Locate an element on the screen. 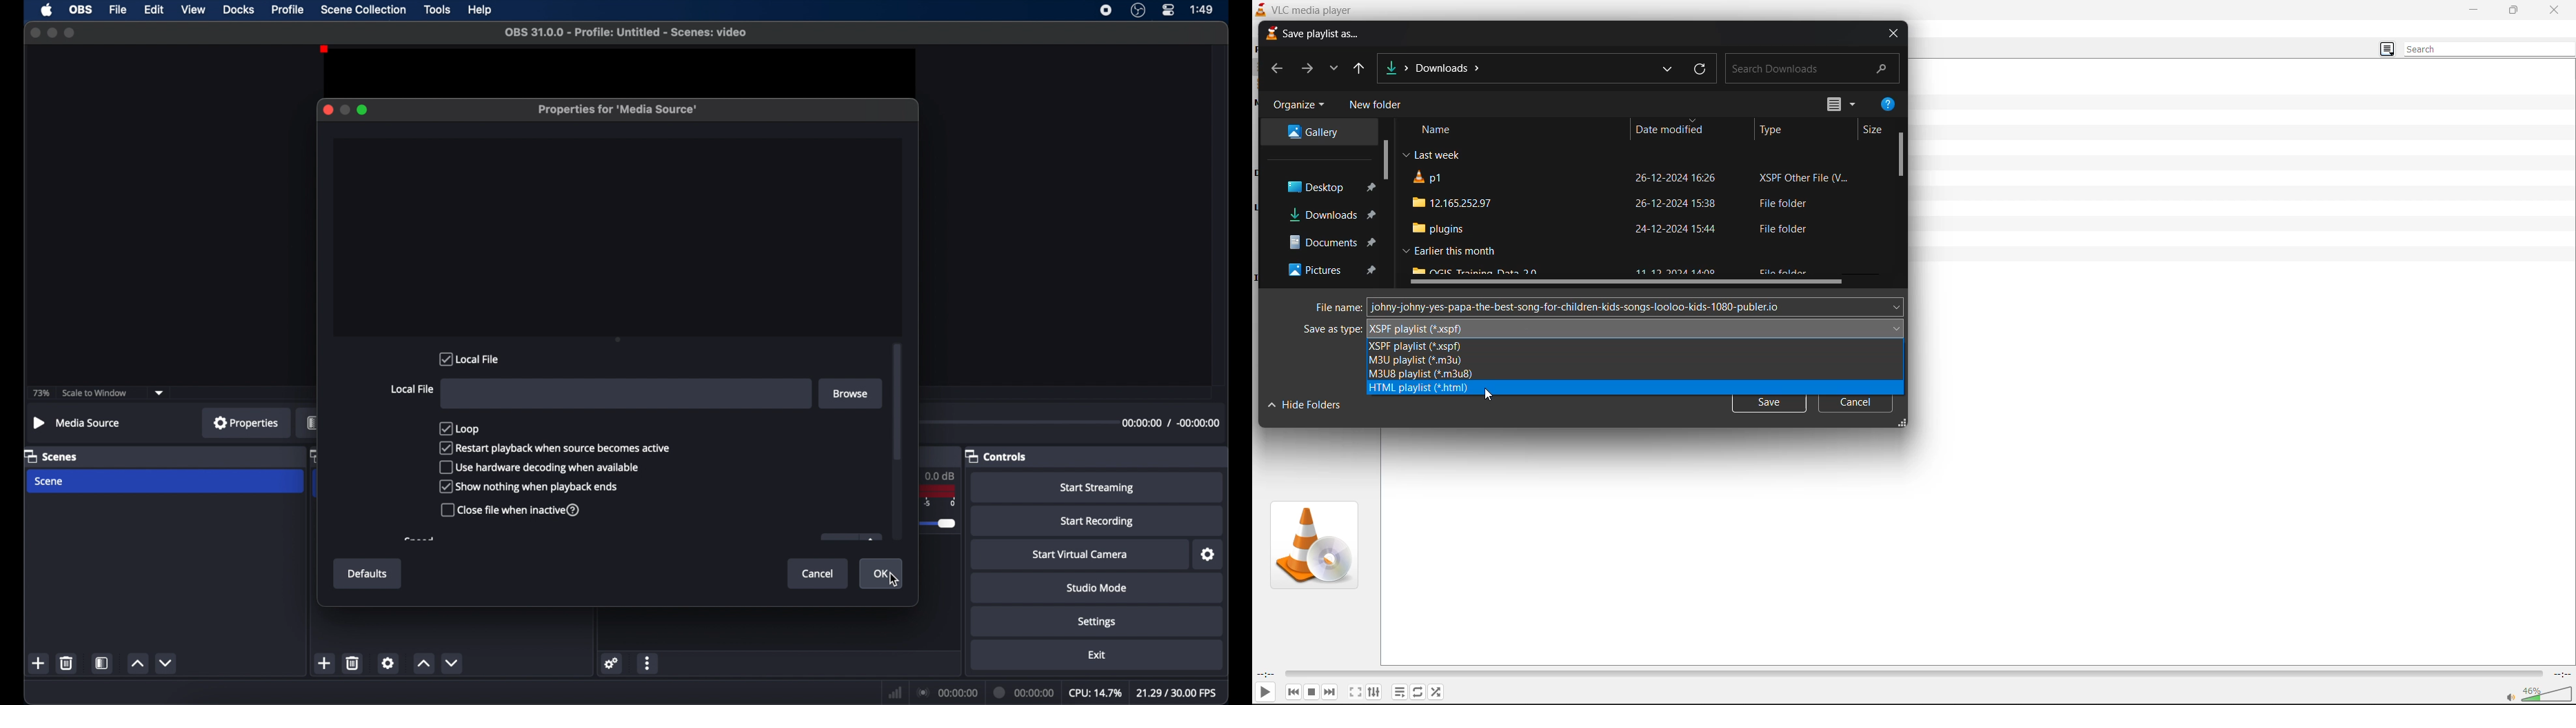 The width and height of the screenshot is (2576, 728). browse is located at coordinates (852, 394).